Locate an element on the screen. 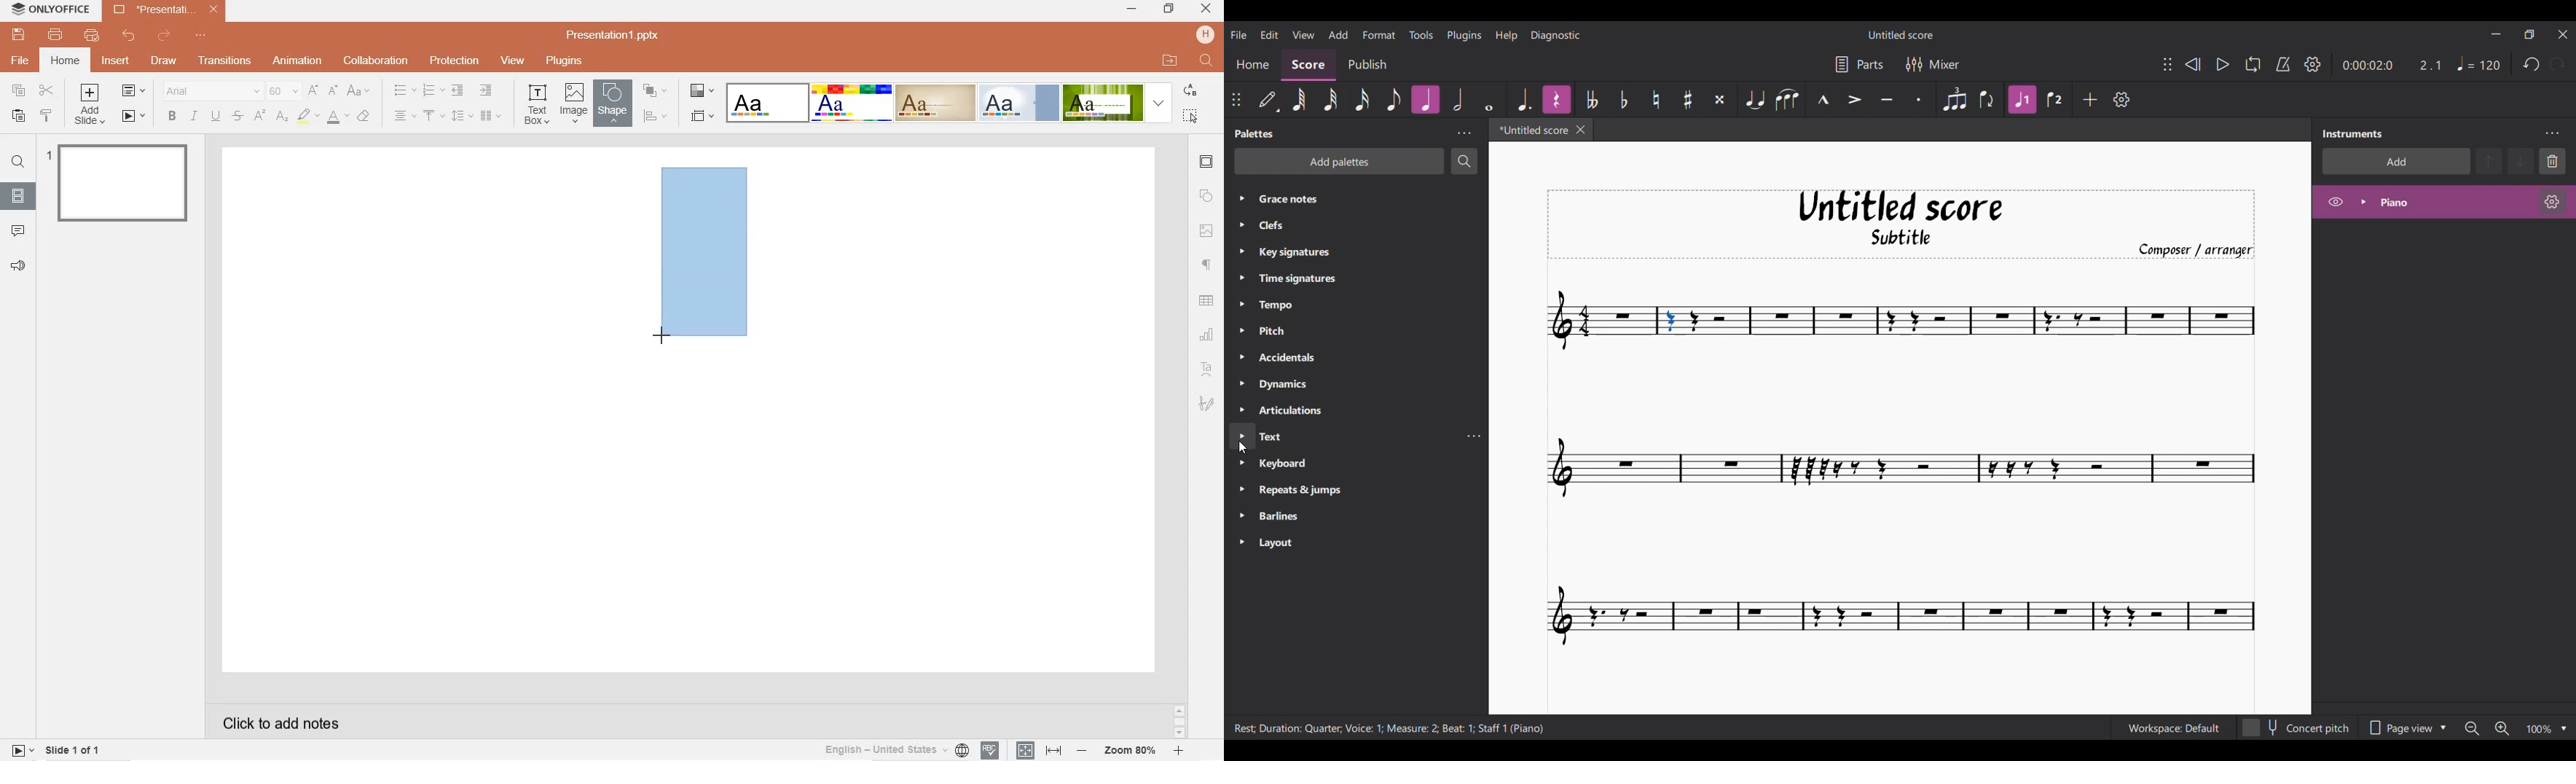 This screenshot has width=2576, height=784. Plugins menu is located at coordinates (1464, 35).